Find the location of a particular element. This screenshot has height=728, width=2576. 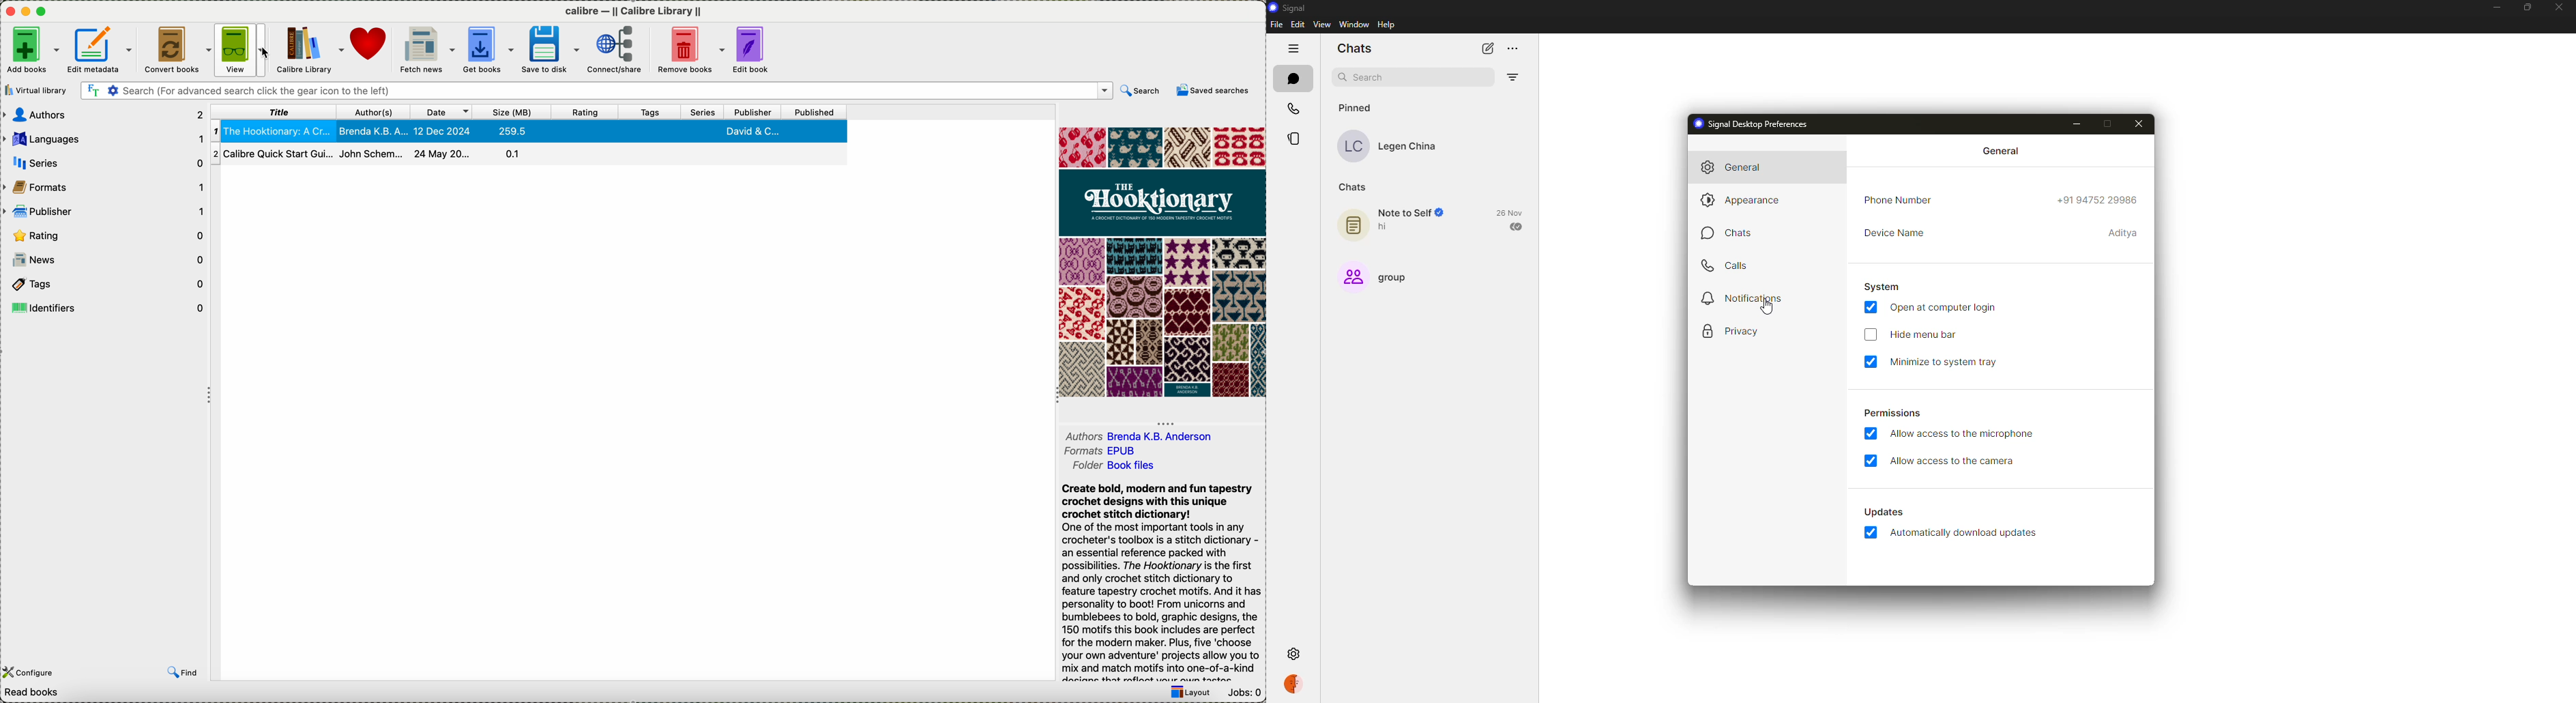

permissions is located at coordinates (1893, 413).